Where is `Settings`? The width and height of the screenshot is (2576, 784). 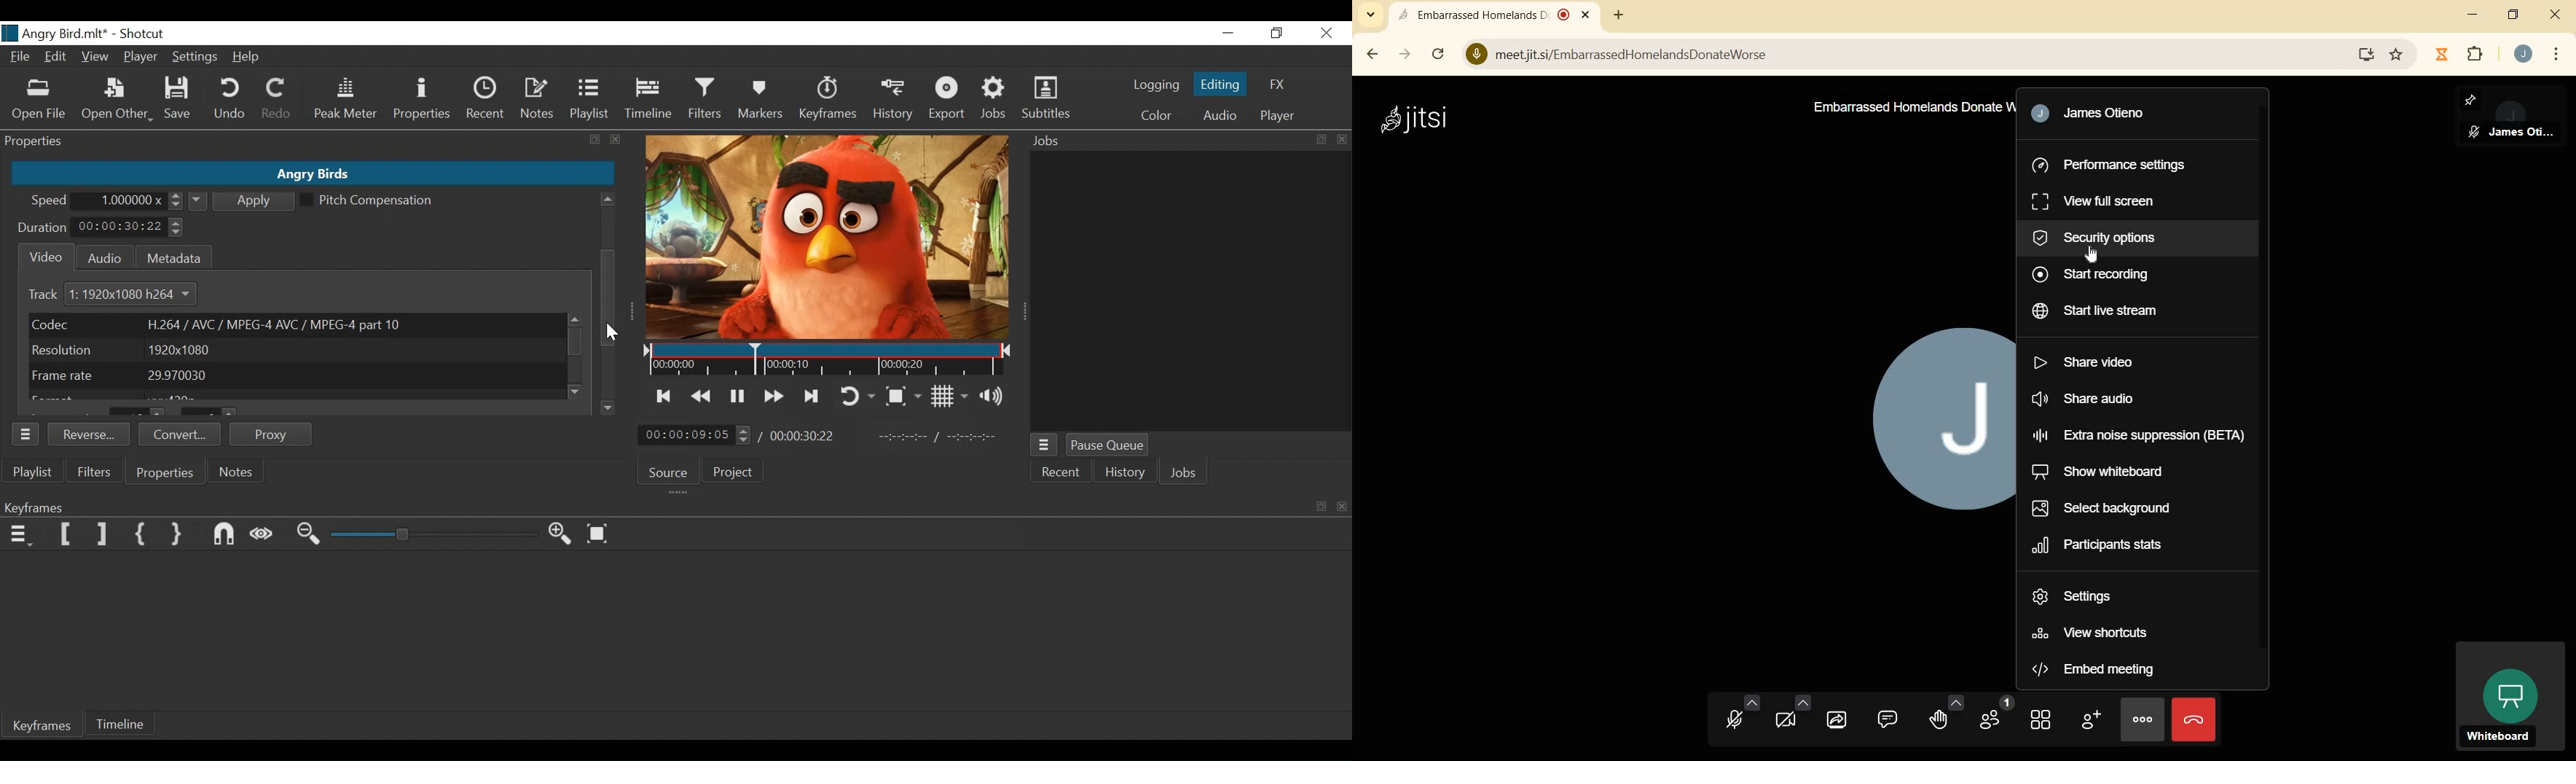 Settings is located at coordinates (193, 58).